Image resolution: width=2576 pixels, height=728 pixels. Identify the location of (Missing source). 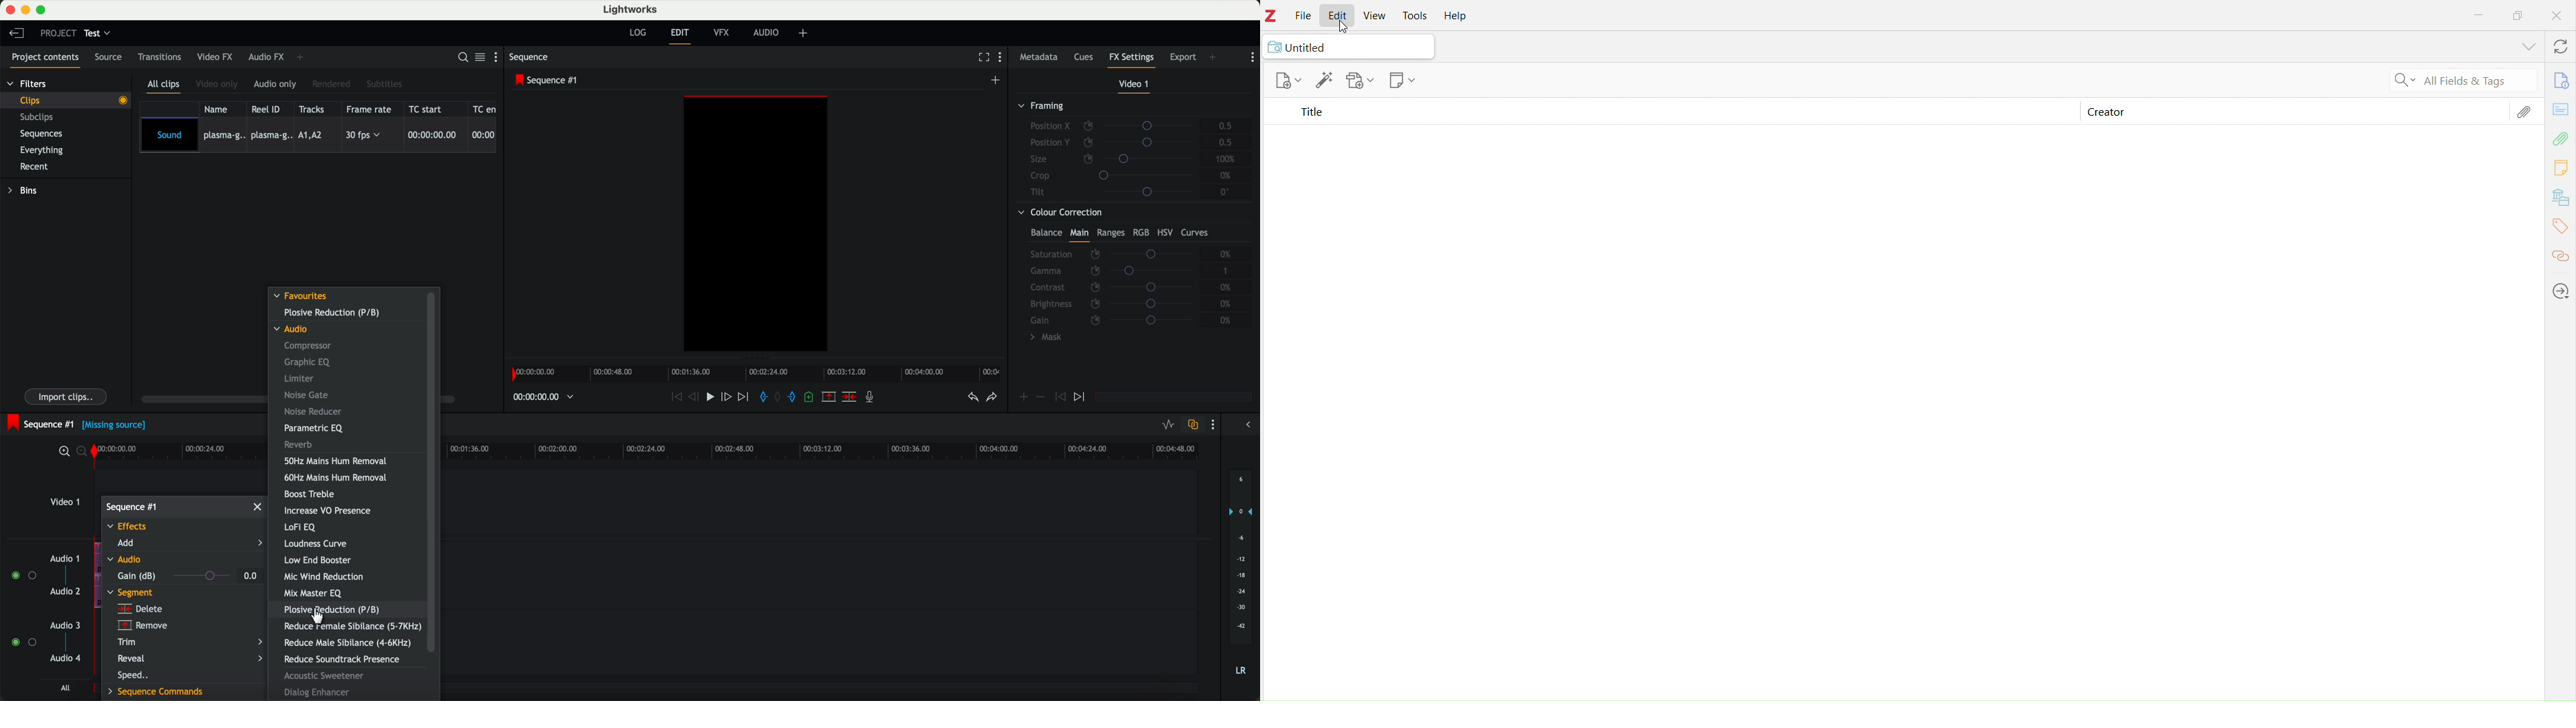
(117, 427).